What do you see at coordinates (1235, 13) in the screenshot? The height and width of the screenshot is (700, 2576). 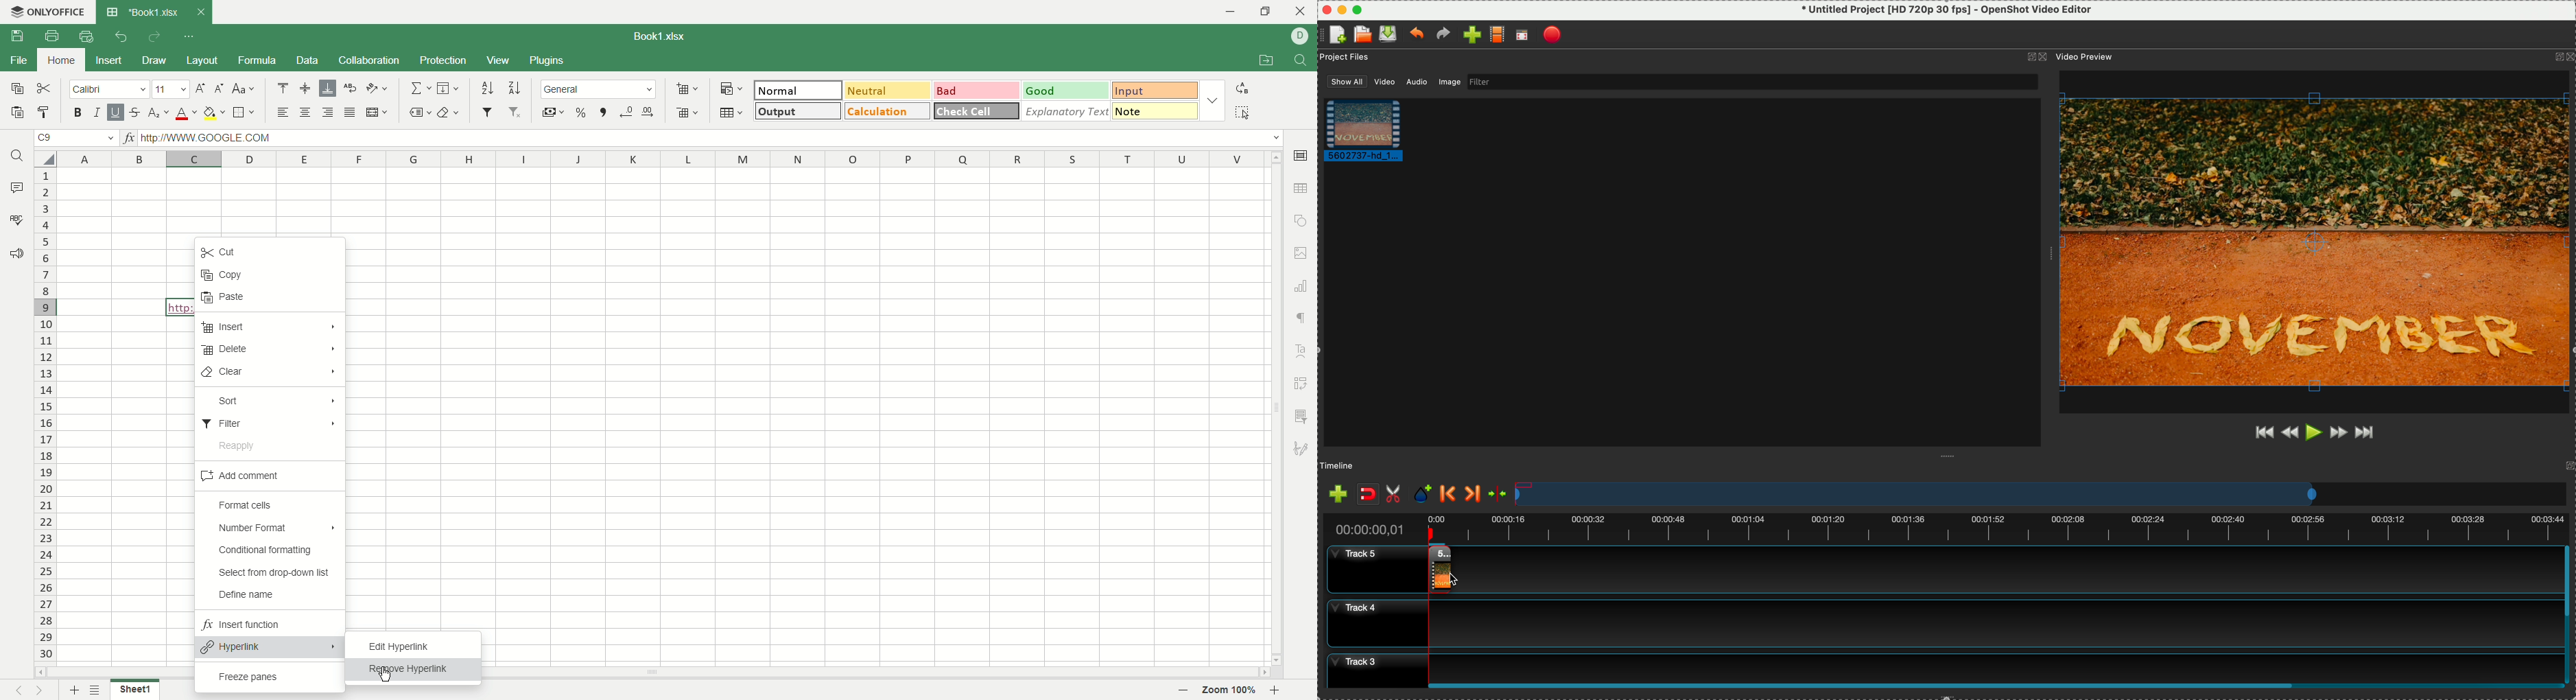 I see `minimize` at bounding box center [1235, 13].